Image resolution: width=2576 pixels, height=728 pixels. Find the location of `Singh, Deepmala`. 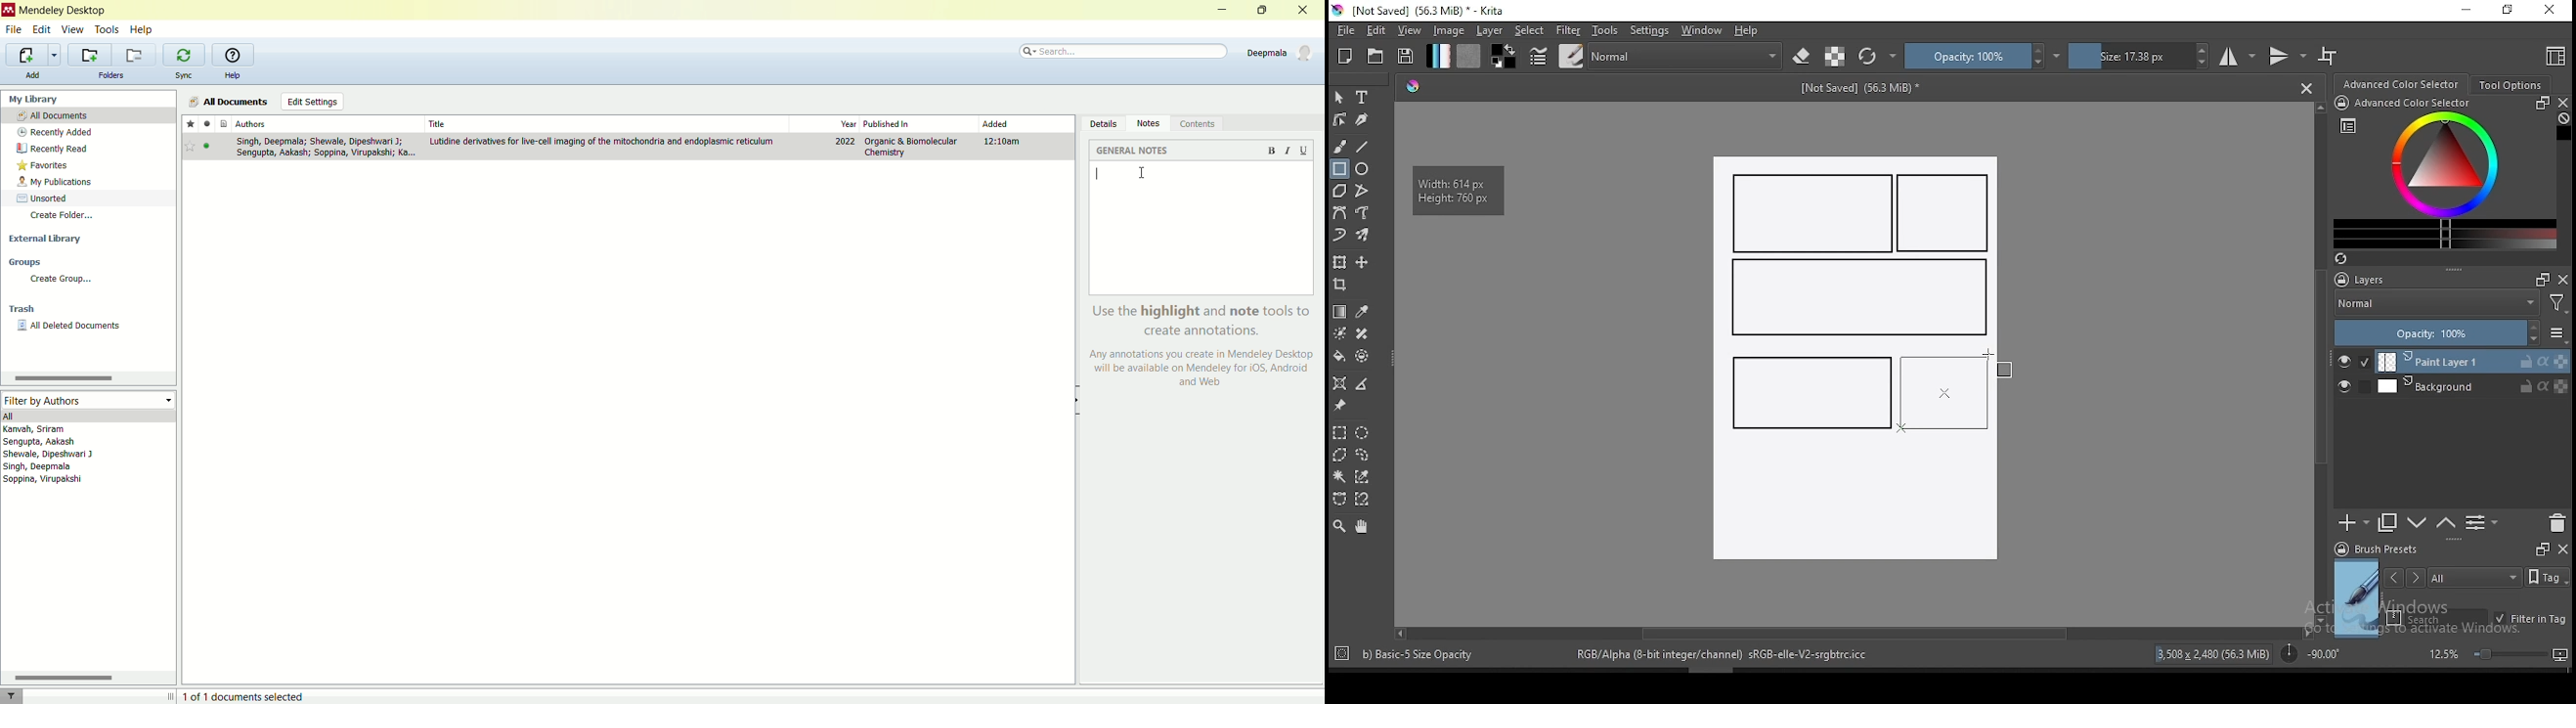

Singh, Deepmala is located at coordinates (45, 468).